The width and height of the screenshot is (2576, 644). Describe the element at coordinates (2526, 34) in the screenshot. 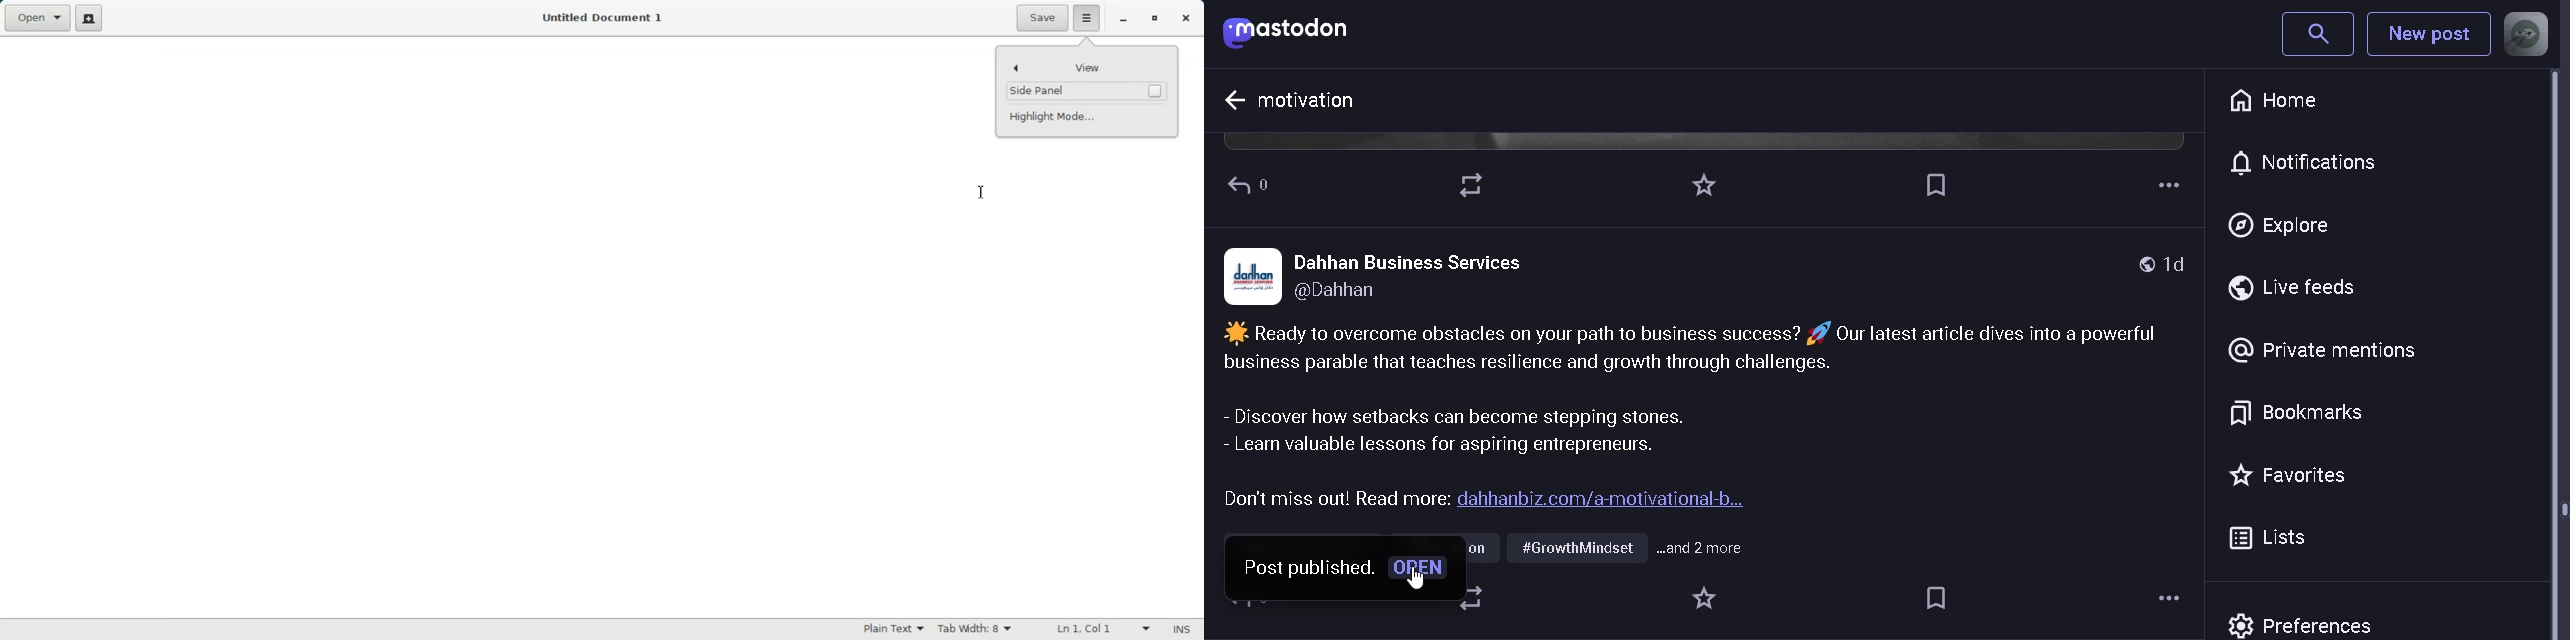

I see `profile picture` at that location.